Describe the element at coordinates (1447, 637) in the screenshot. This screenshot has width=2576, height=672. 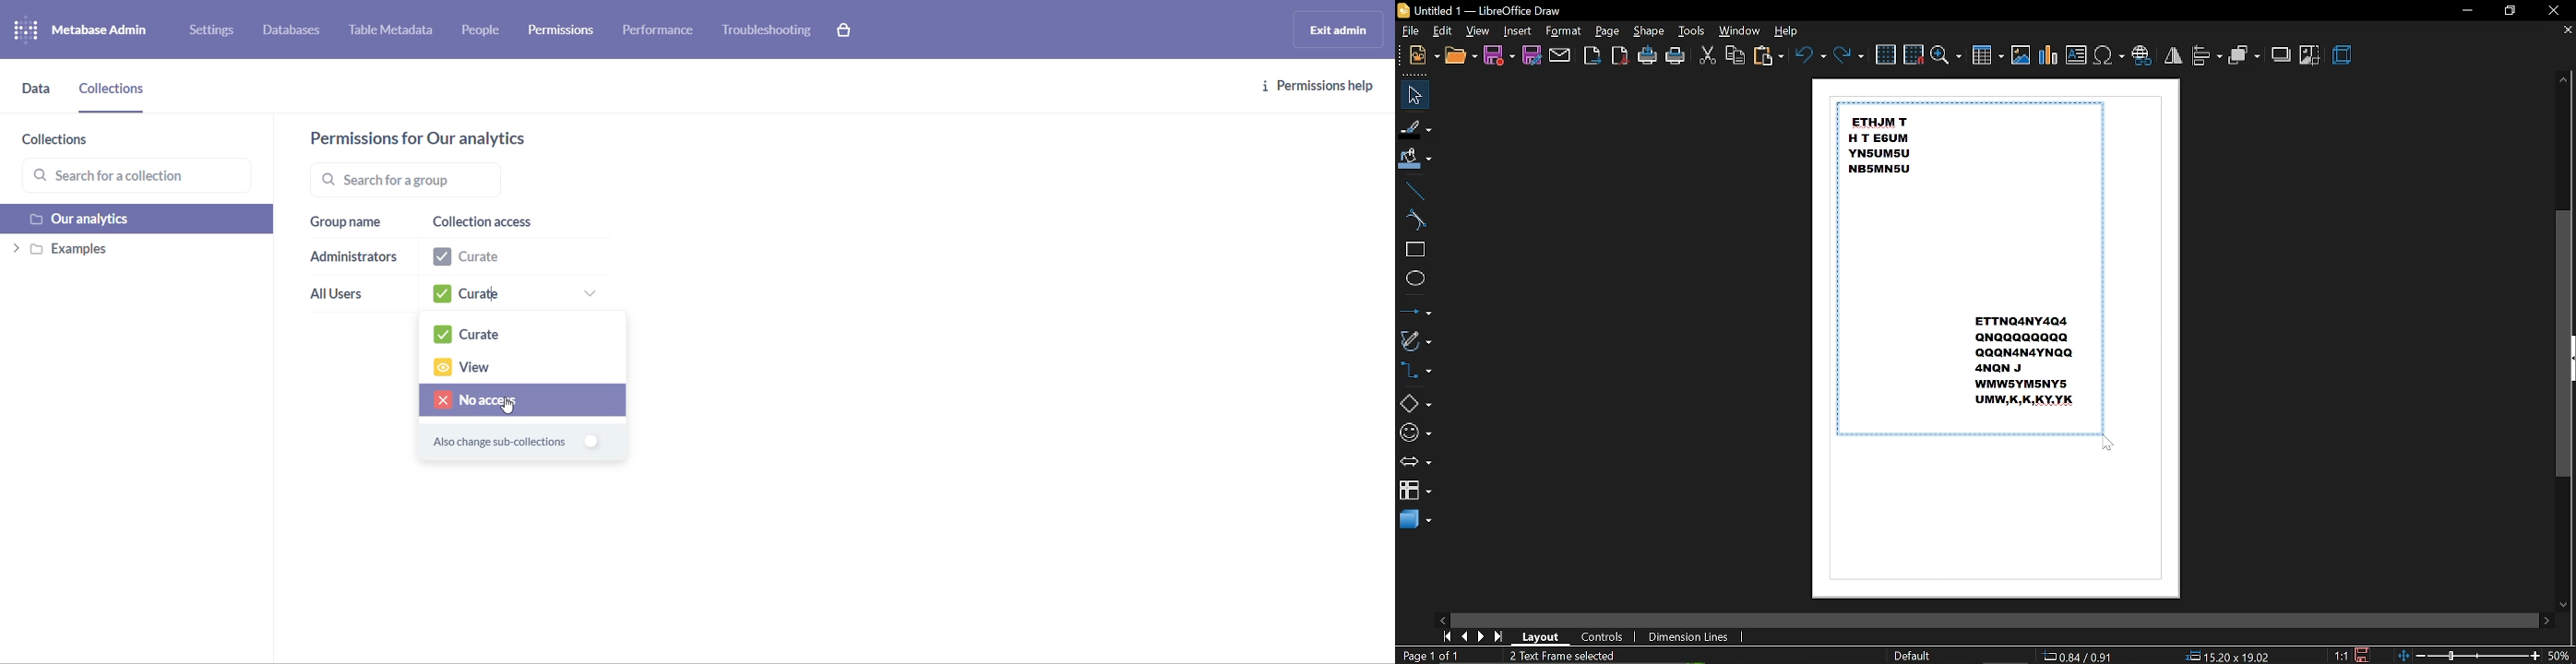
I see `go to first page` at that location.